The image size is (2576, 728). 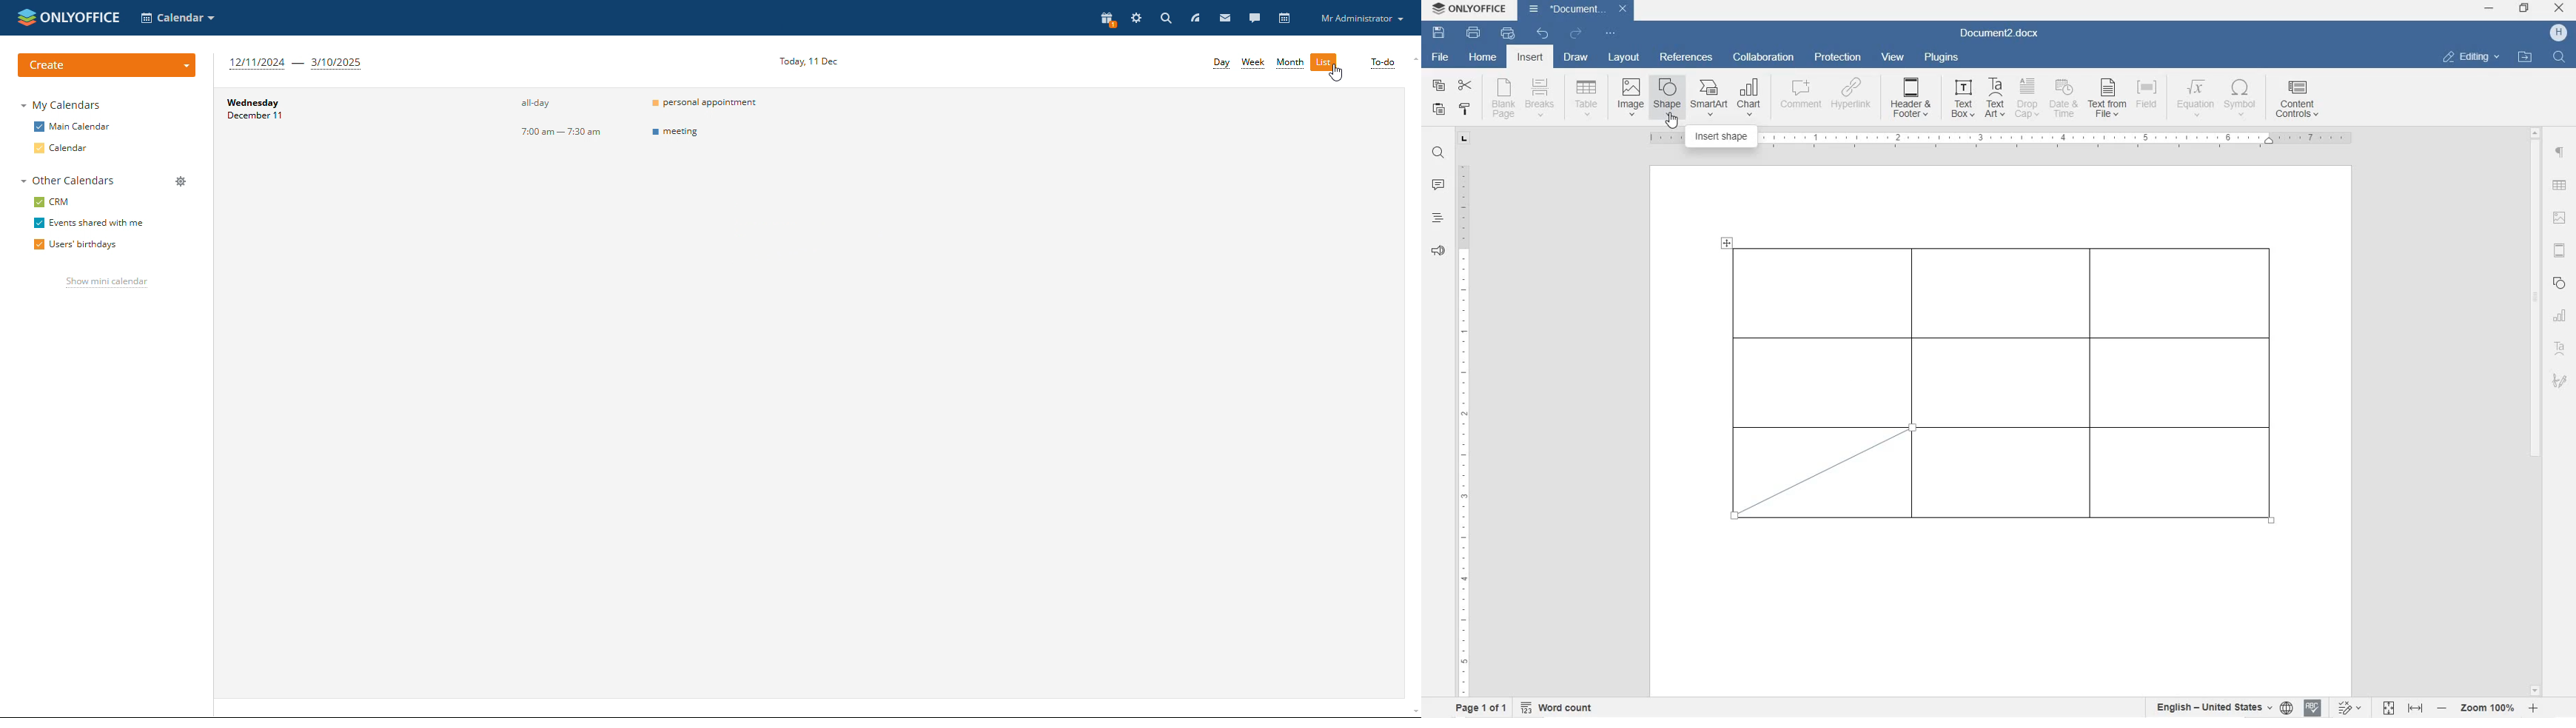 I want to click on word count, so click(x=1558, y=707).